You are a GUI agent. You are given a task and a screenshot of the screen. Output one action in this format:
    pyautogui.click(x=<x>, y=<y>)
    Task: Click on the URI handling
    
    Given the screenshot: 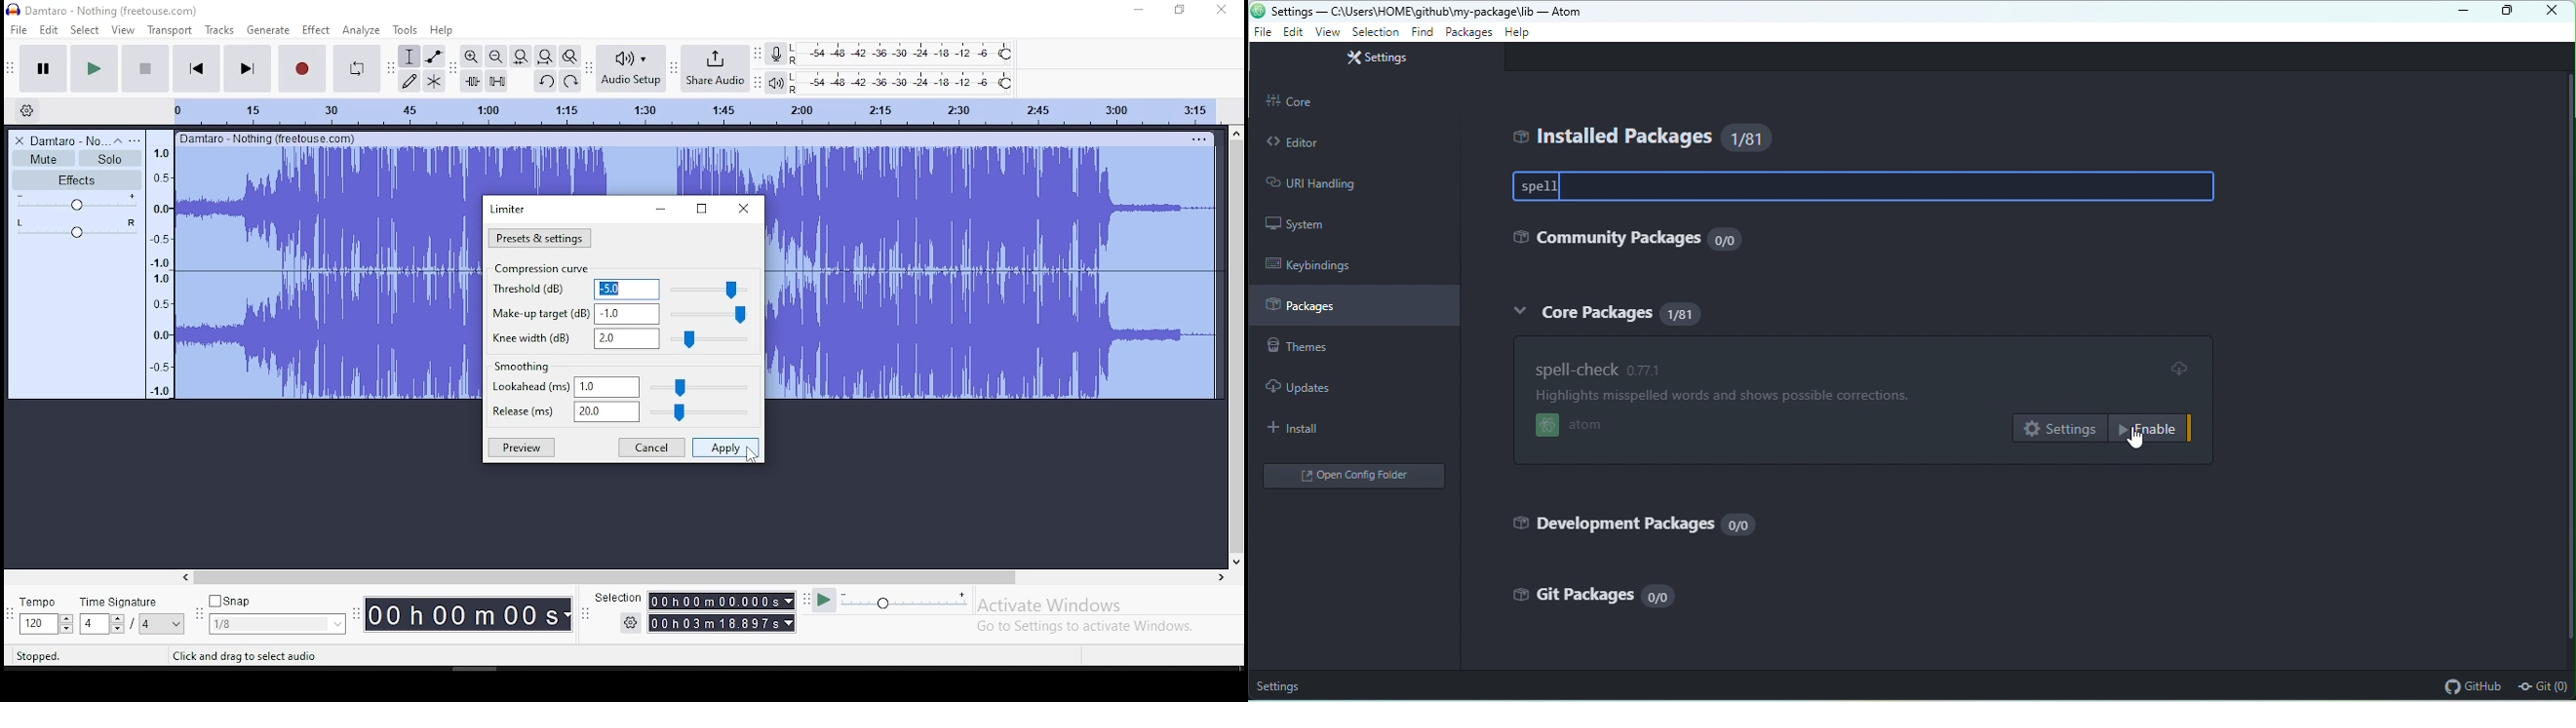 What is the action you would take?
    pyautogui.click(x=1347, y=183)
    